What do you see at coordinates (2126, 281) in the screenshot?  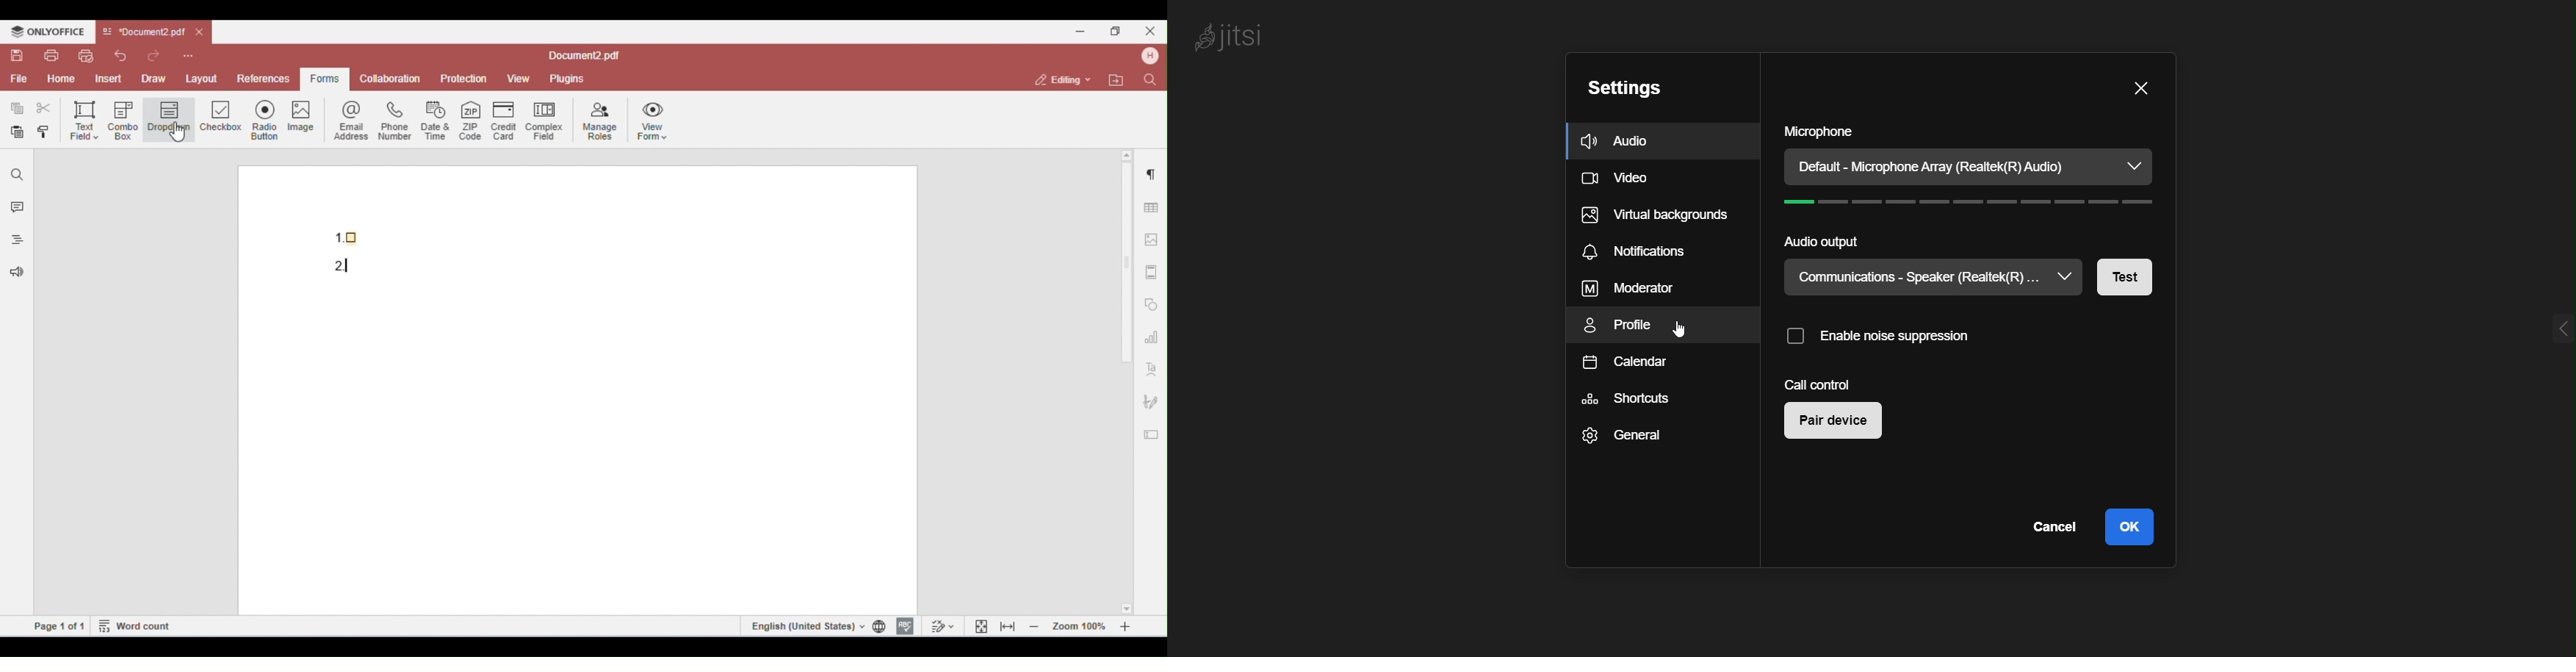 I see `test` at bounding box center [2126, 281].